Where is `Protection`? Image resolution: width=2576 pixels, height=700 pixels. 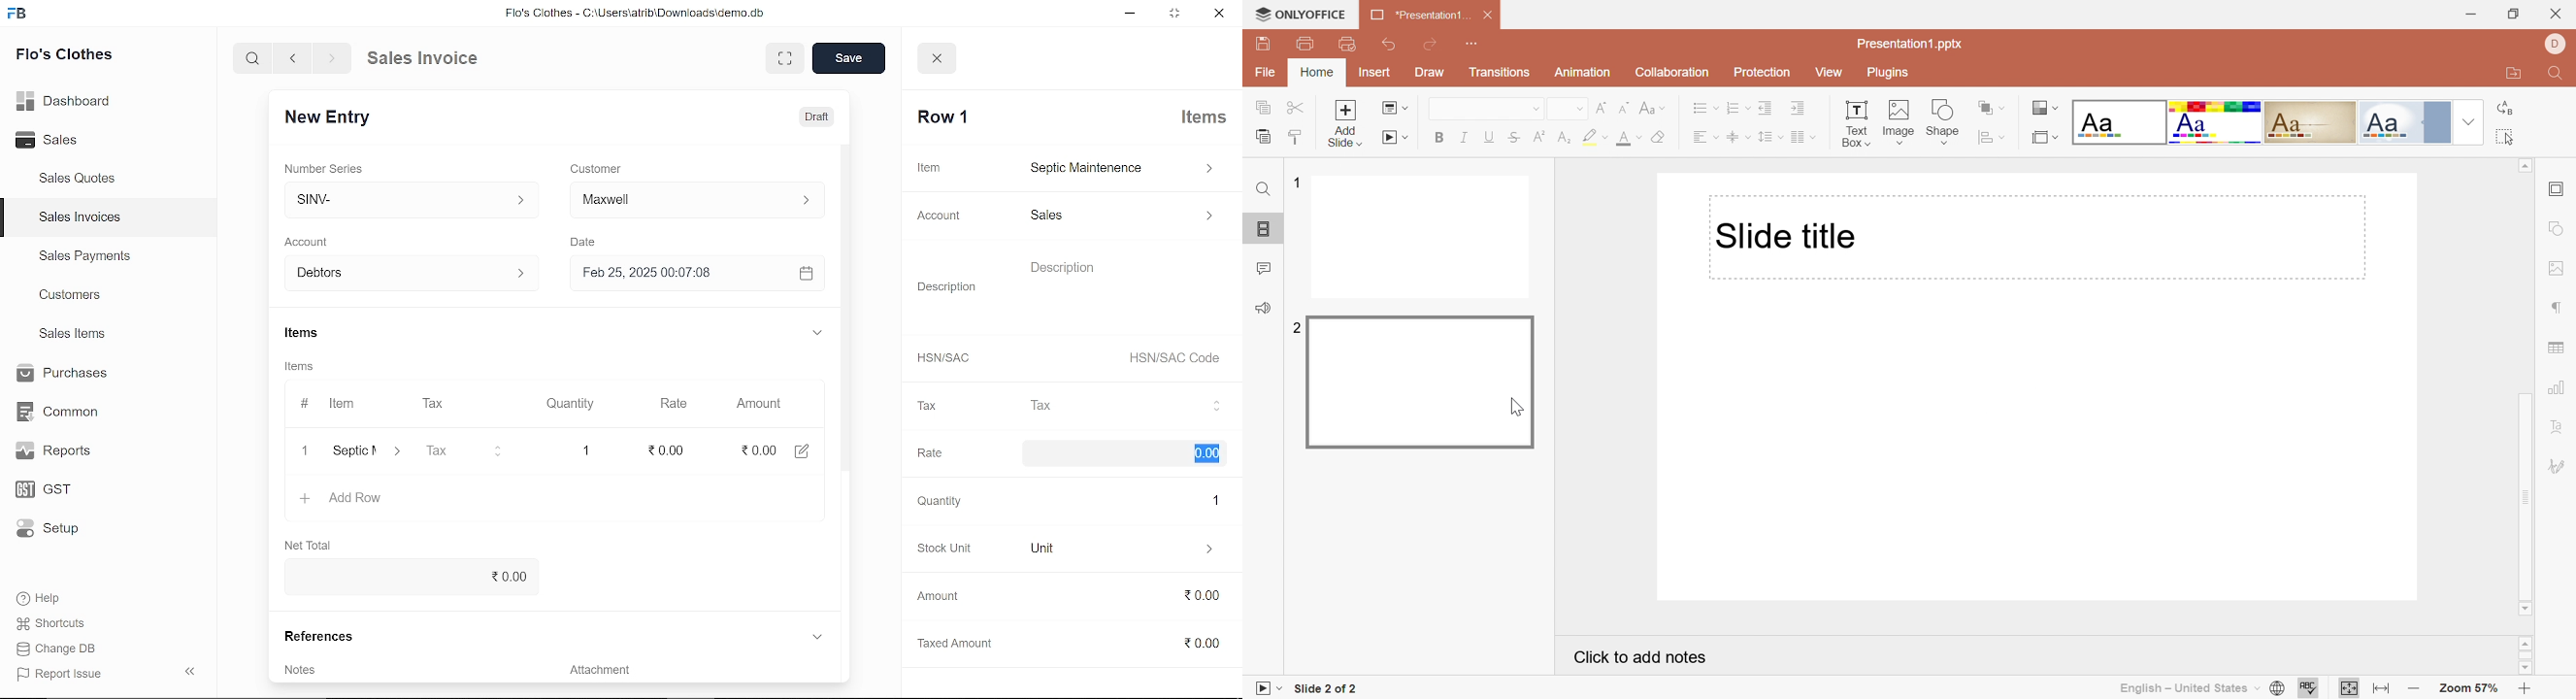 Protection is located at coordinates (1762, 72).